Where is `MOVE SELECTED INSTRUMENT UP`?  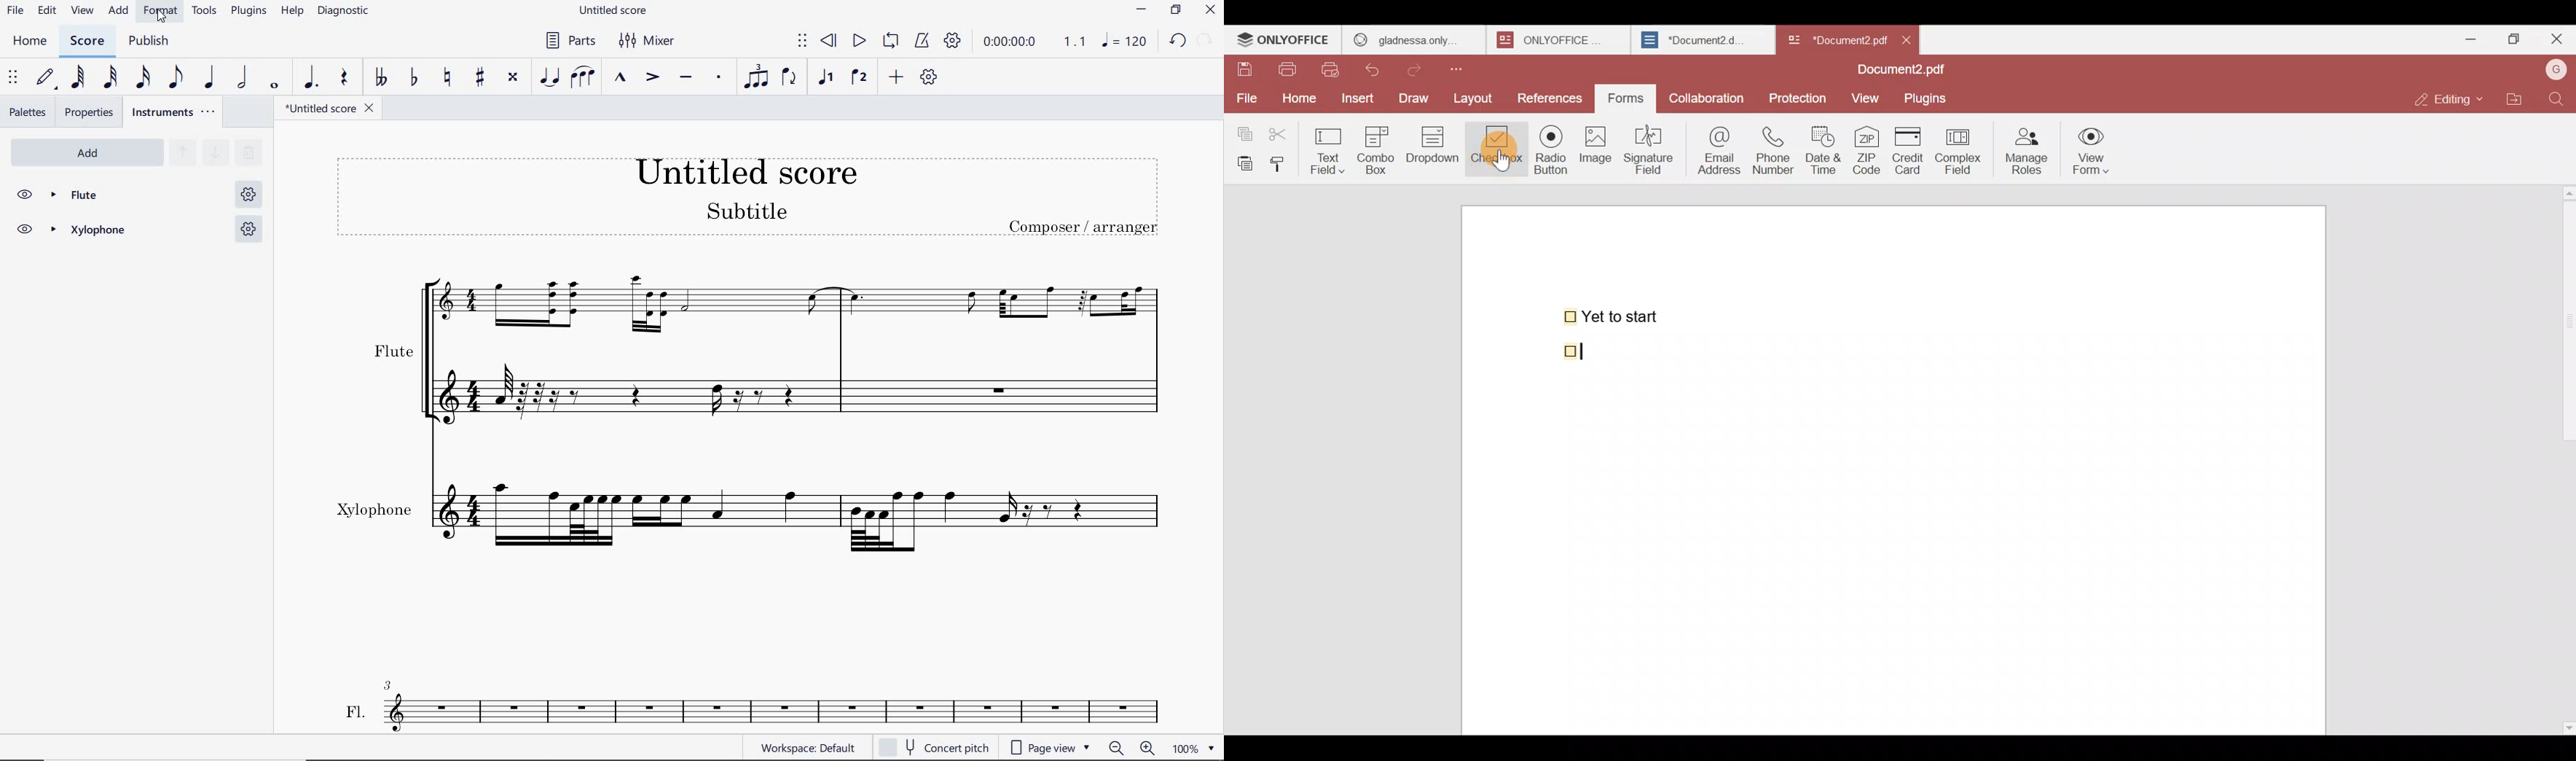
MOVE SELECTED INSTRUMENT UP is located at coordinates (182, 152).